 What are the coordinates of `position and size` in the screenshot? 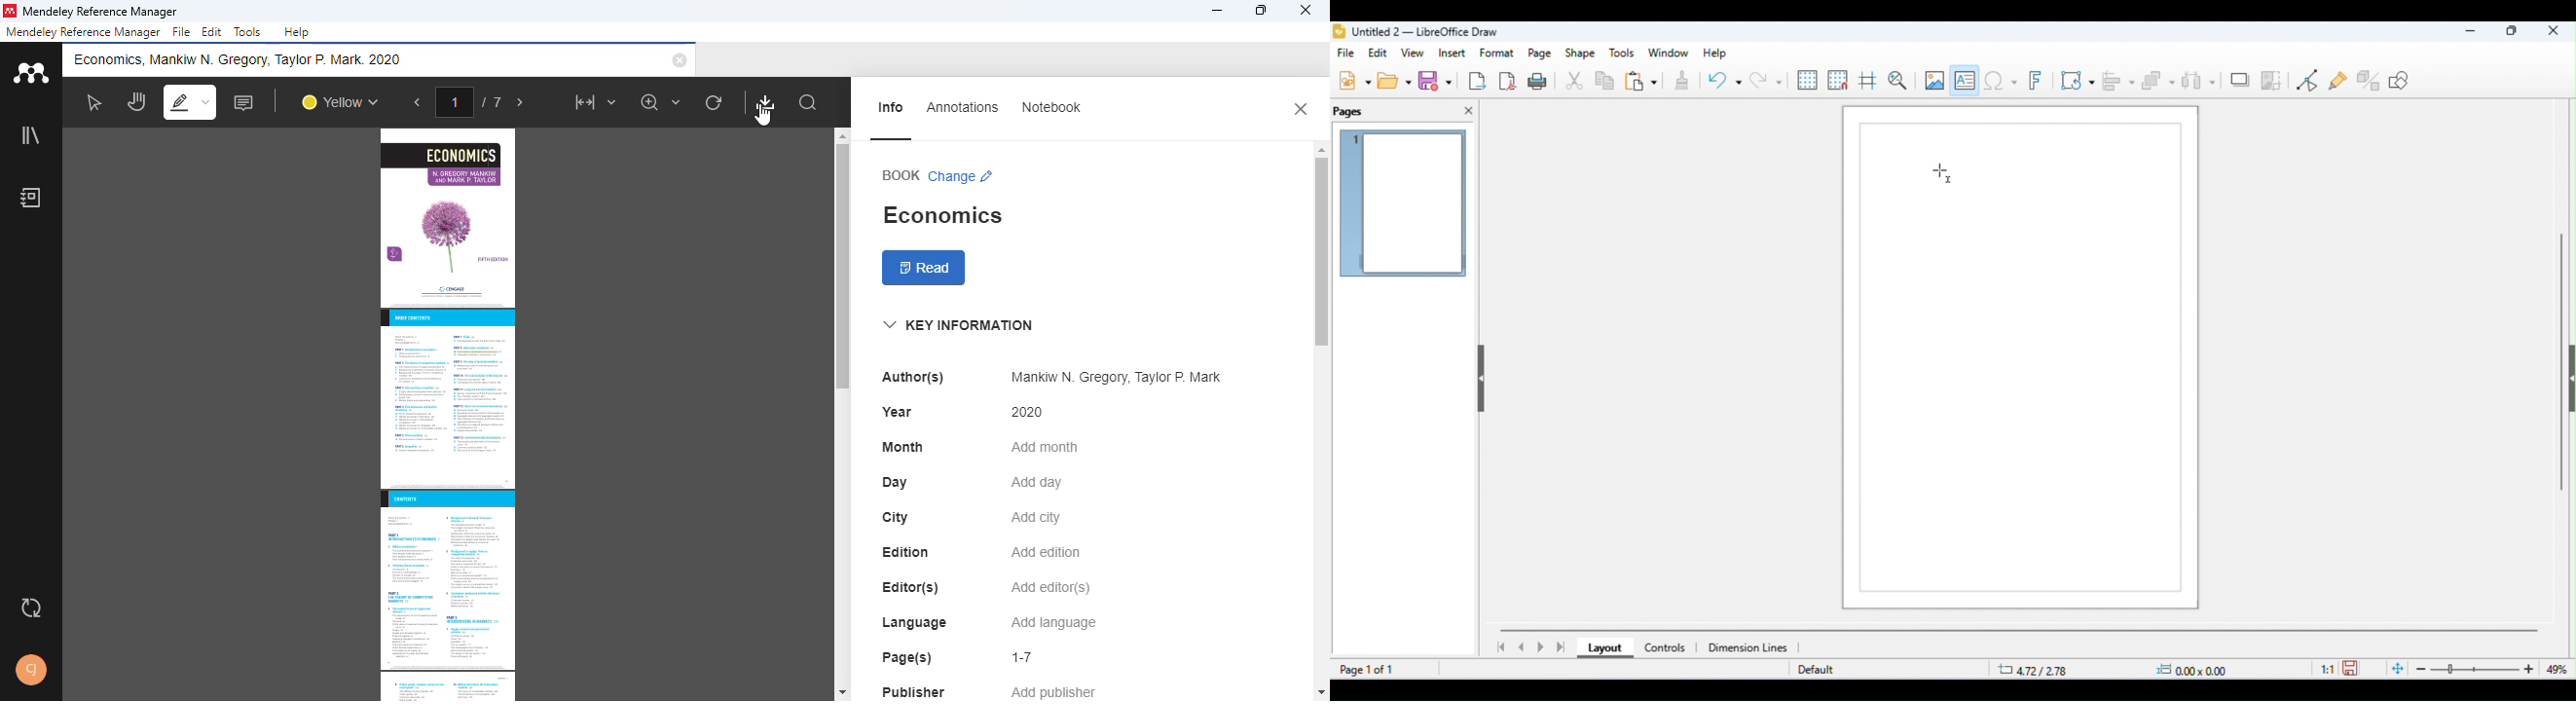 It's located at (2114, 670).